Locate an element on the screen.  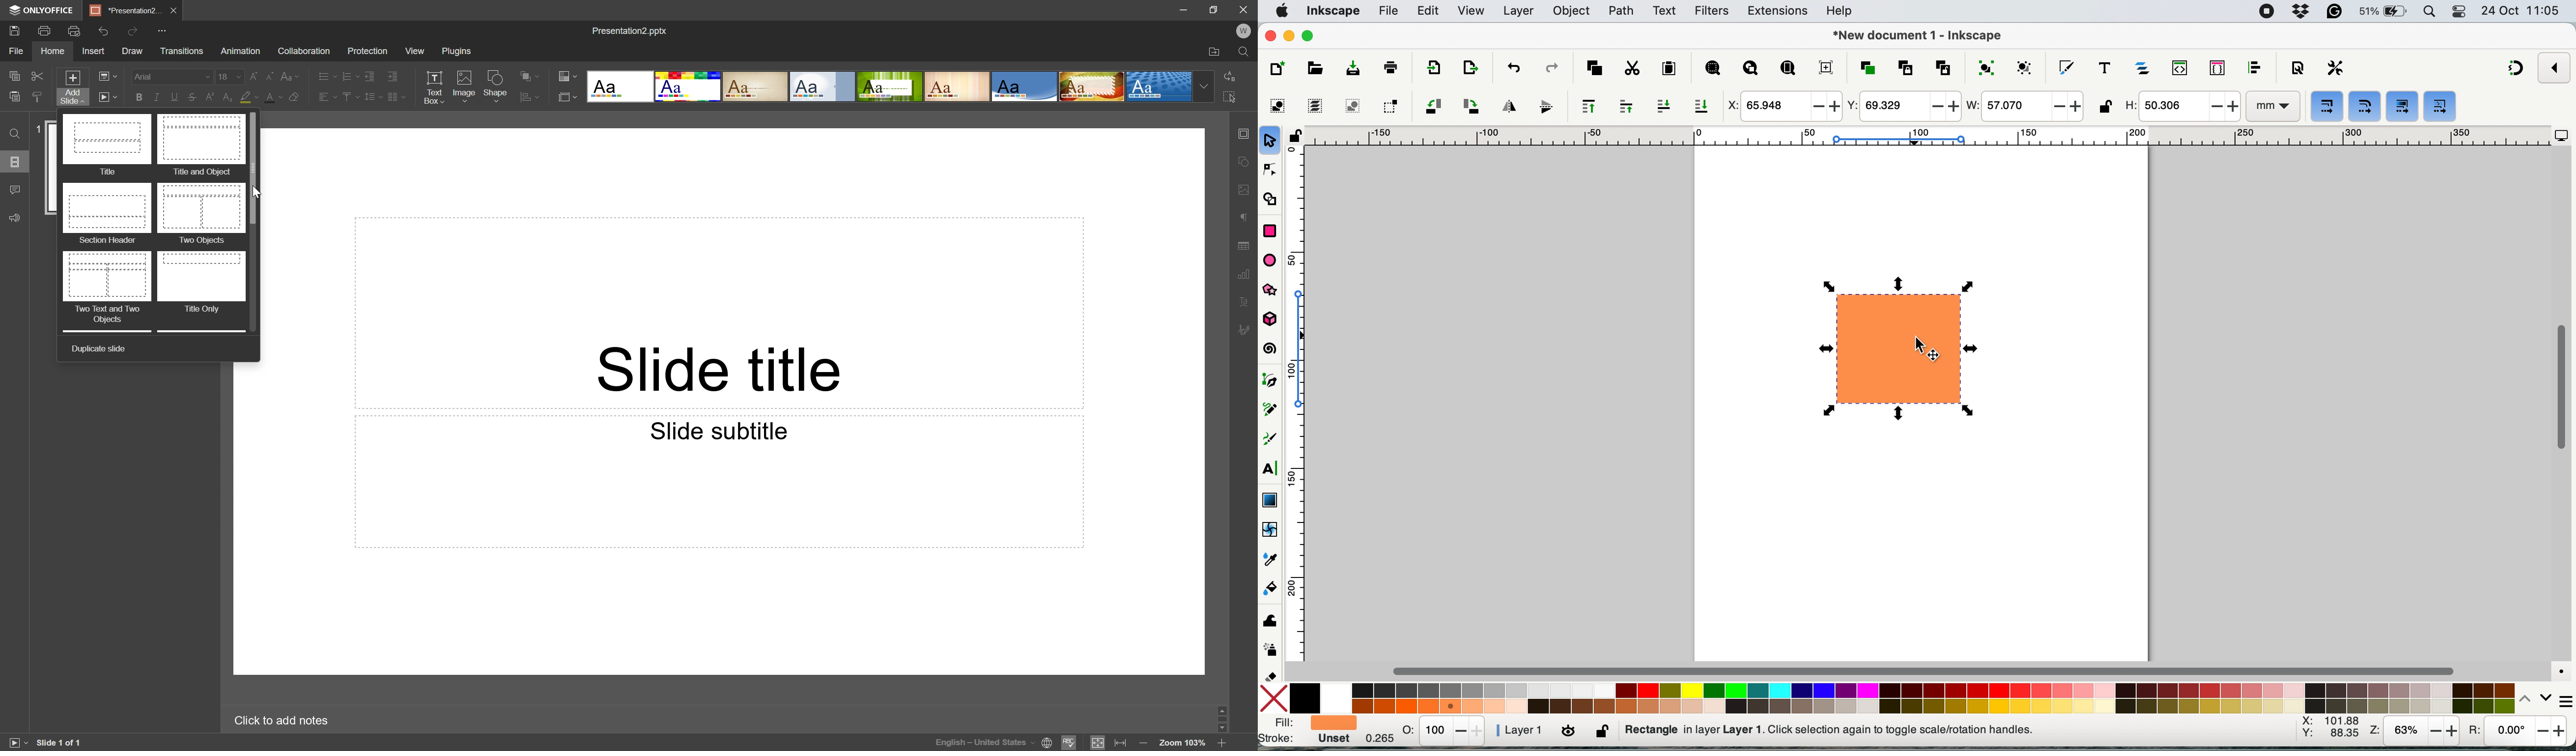
Cut is located at coordinates (38, 76).